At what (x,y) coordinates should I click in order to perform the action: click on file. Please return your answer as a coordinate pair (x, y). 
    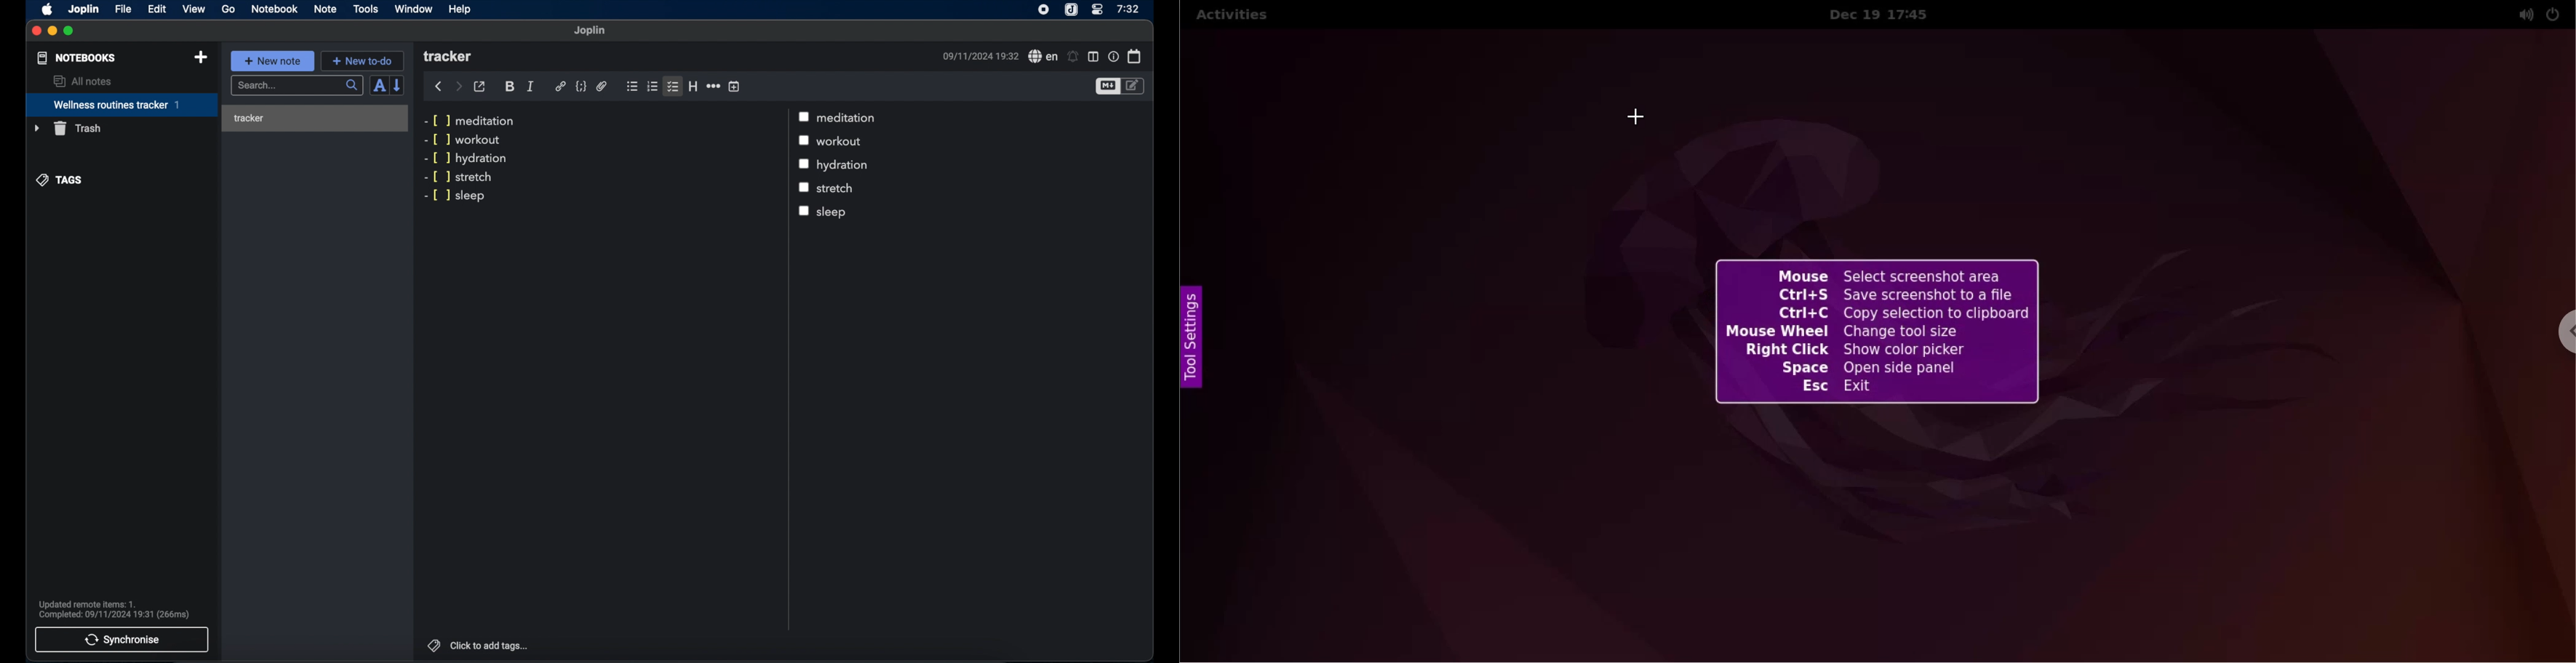
    Looking at the image, I should click on (123, 9).